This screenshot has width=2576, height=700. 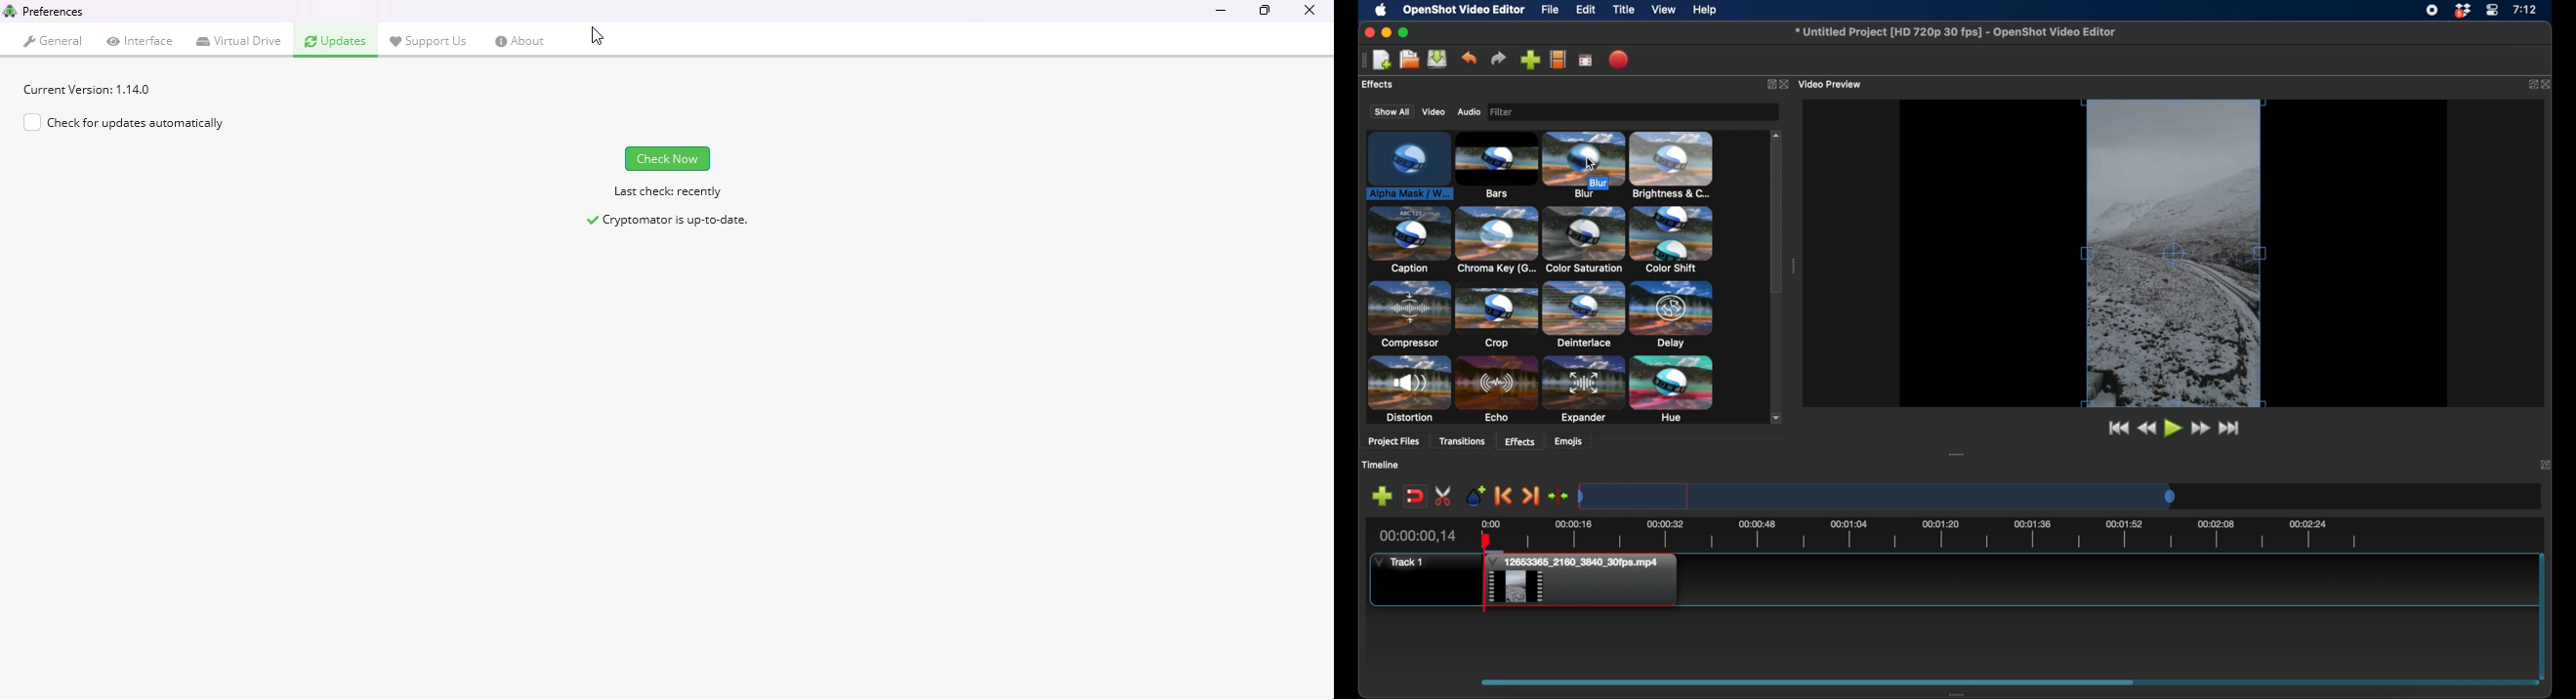 What do you see at coordinates (1408, 314) in the screenshot?
I see `compressor` at bounding box center [1408, 314].